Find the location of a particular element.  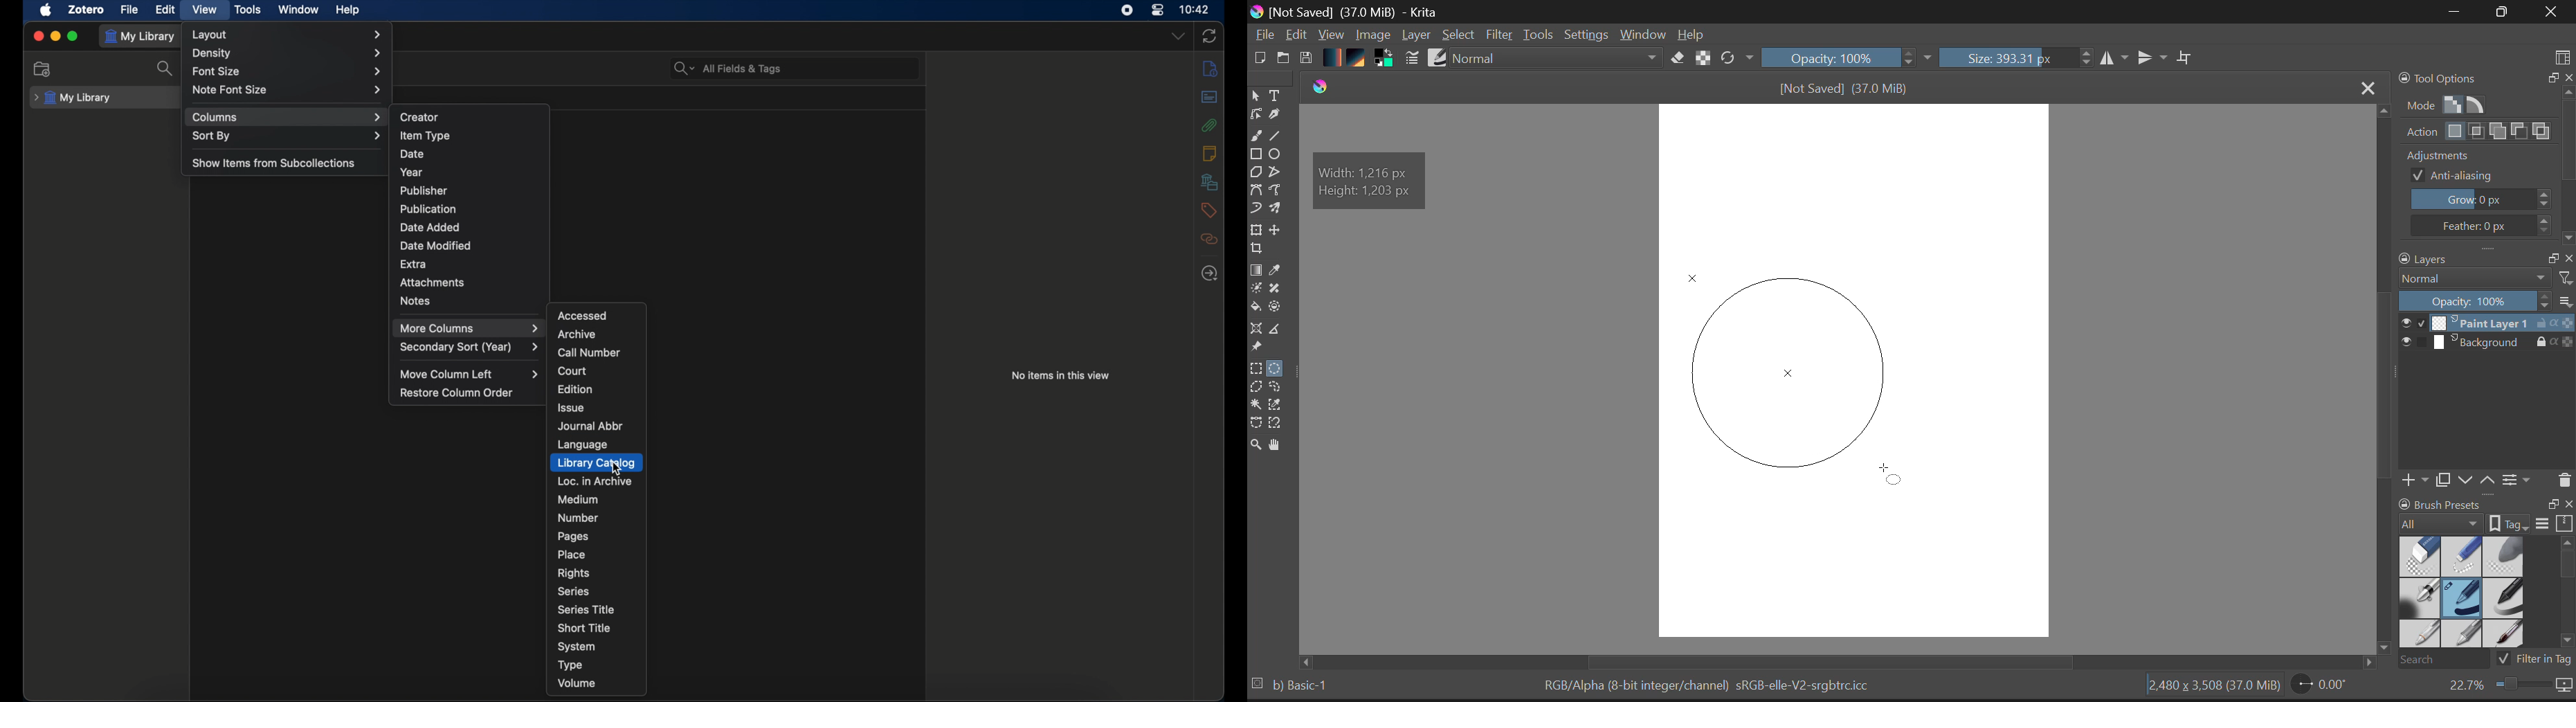

sync is located at coordinates (1210, 36).